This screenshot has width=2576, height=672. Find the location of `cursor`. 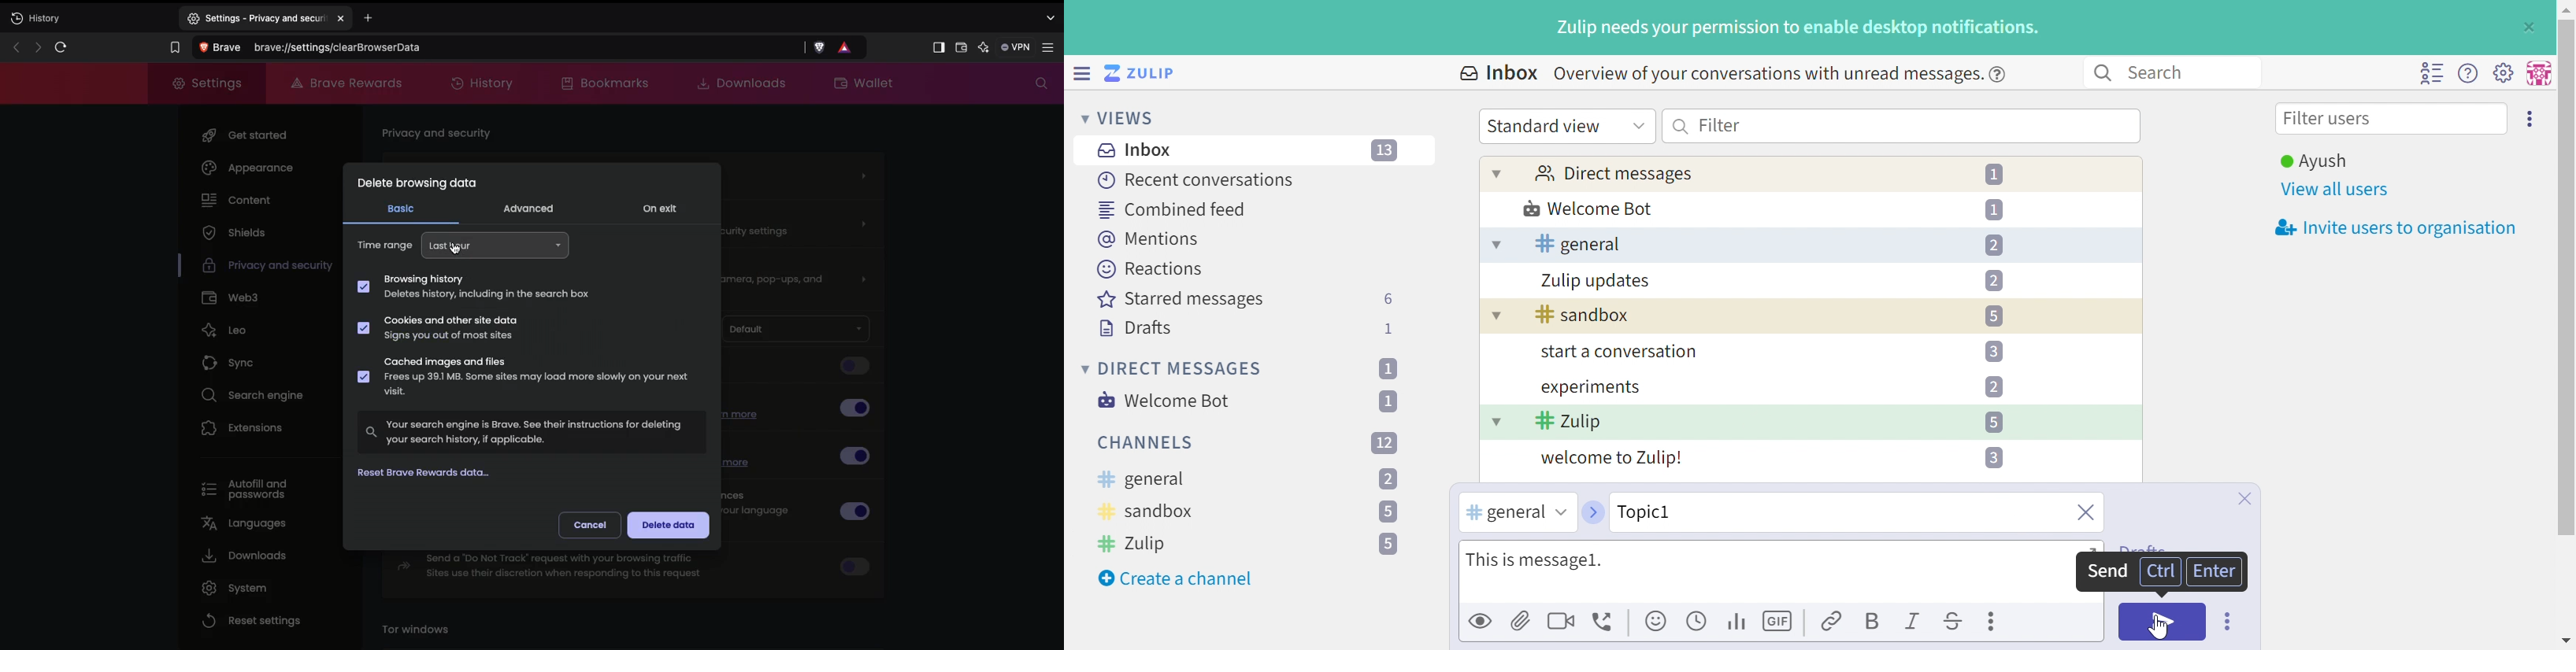

cursor is located at coordinates (455, 247).